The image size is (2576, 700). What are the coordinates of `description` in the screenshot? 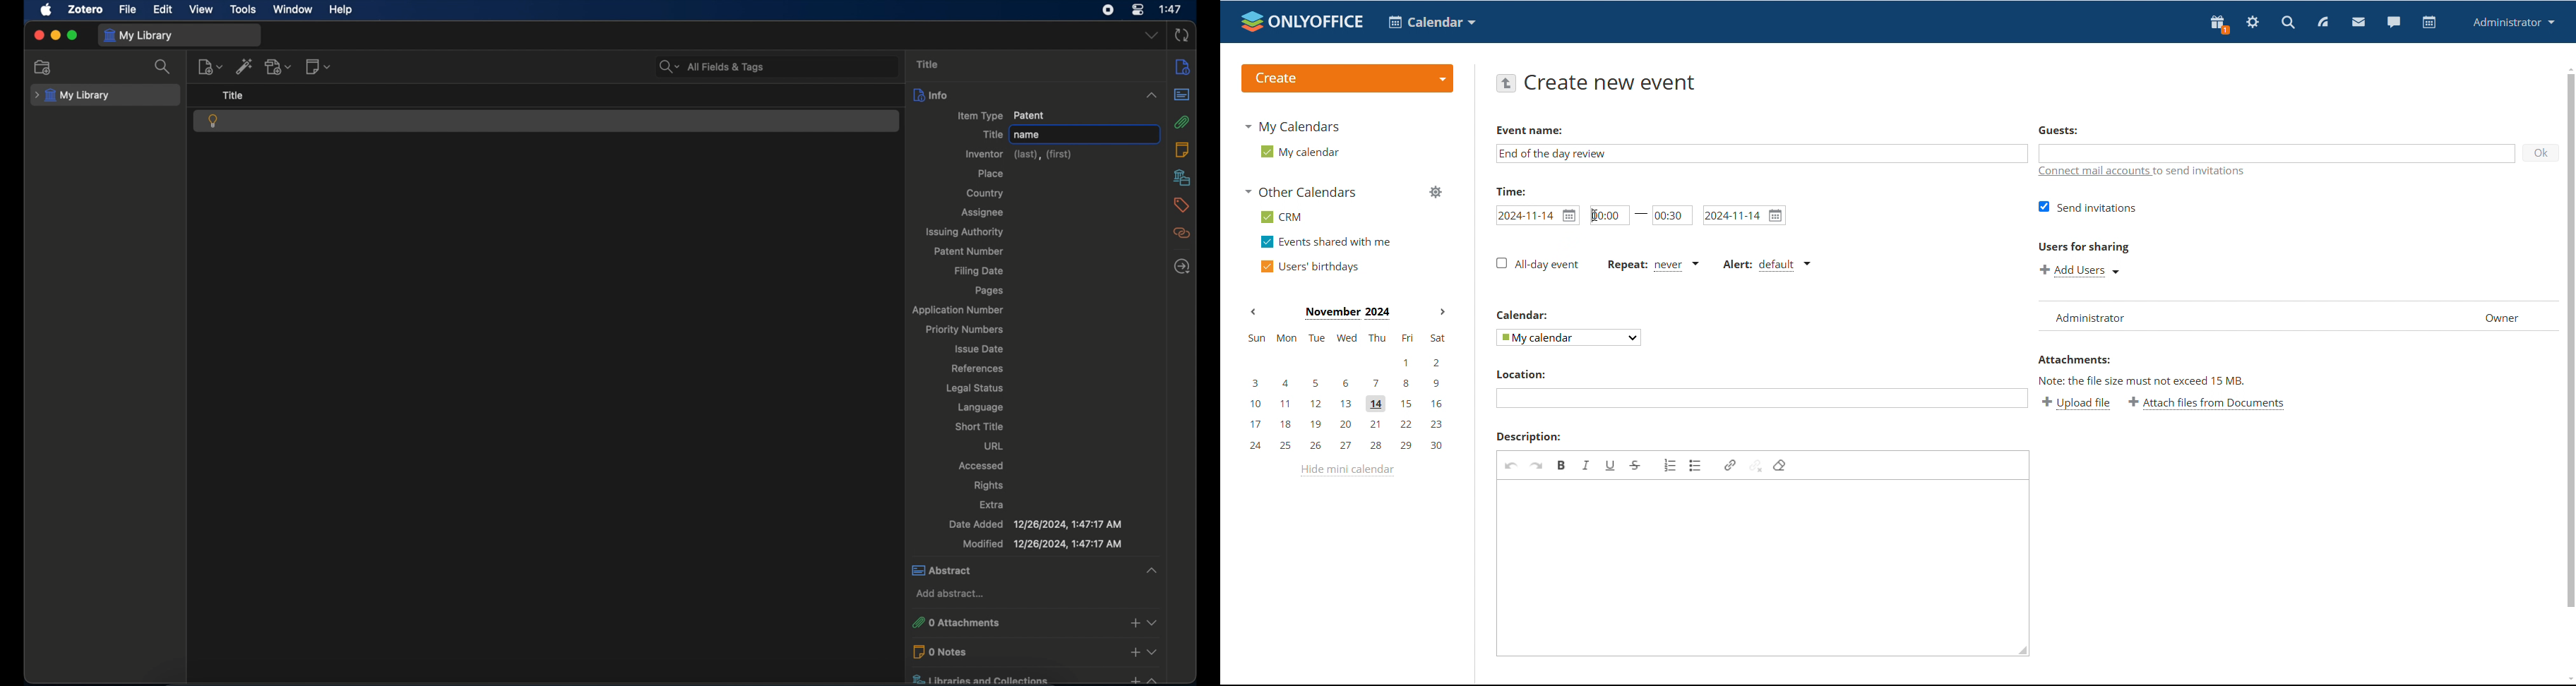 It's located at (1529, 437).